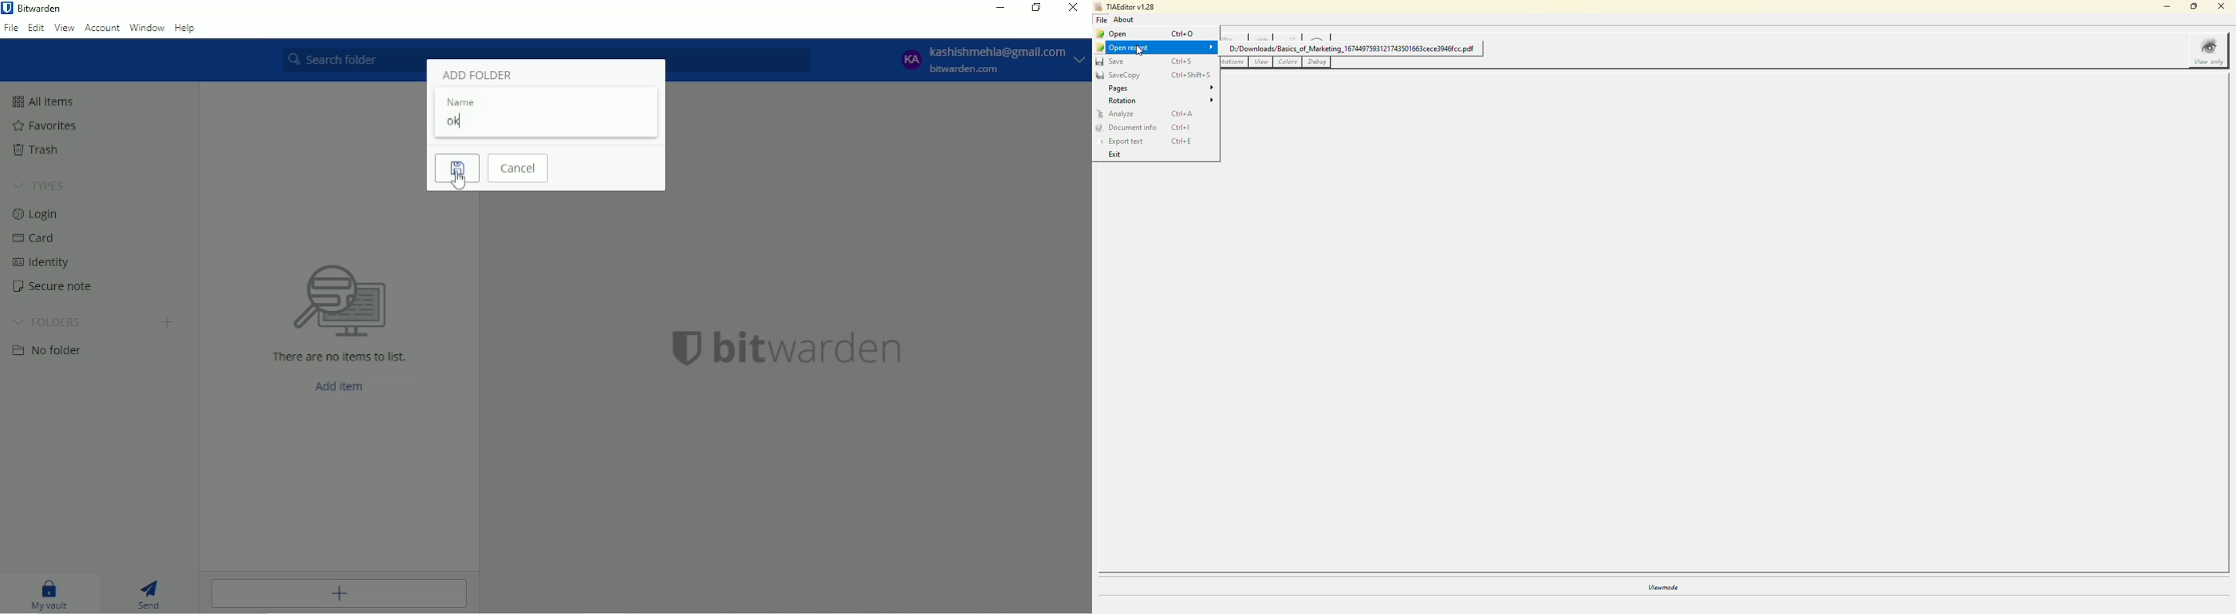  I want to click on Login, so click(40, 215).